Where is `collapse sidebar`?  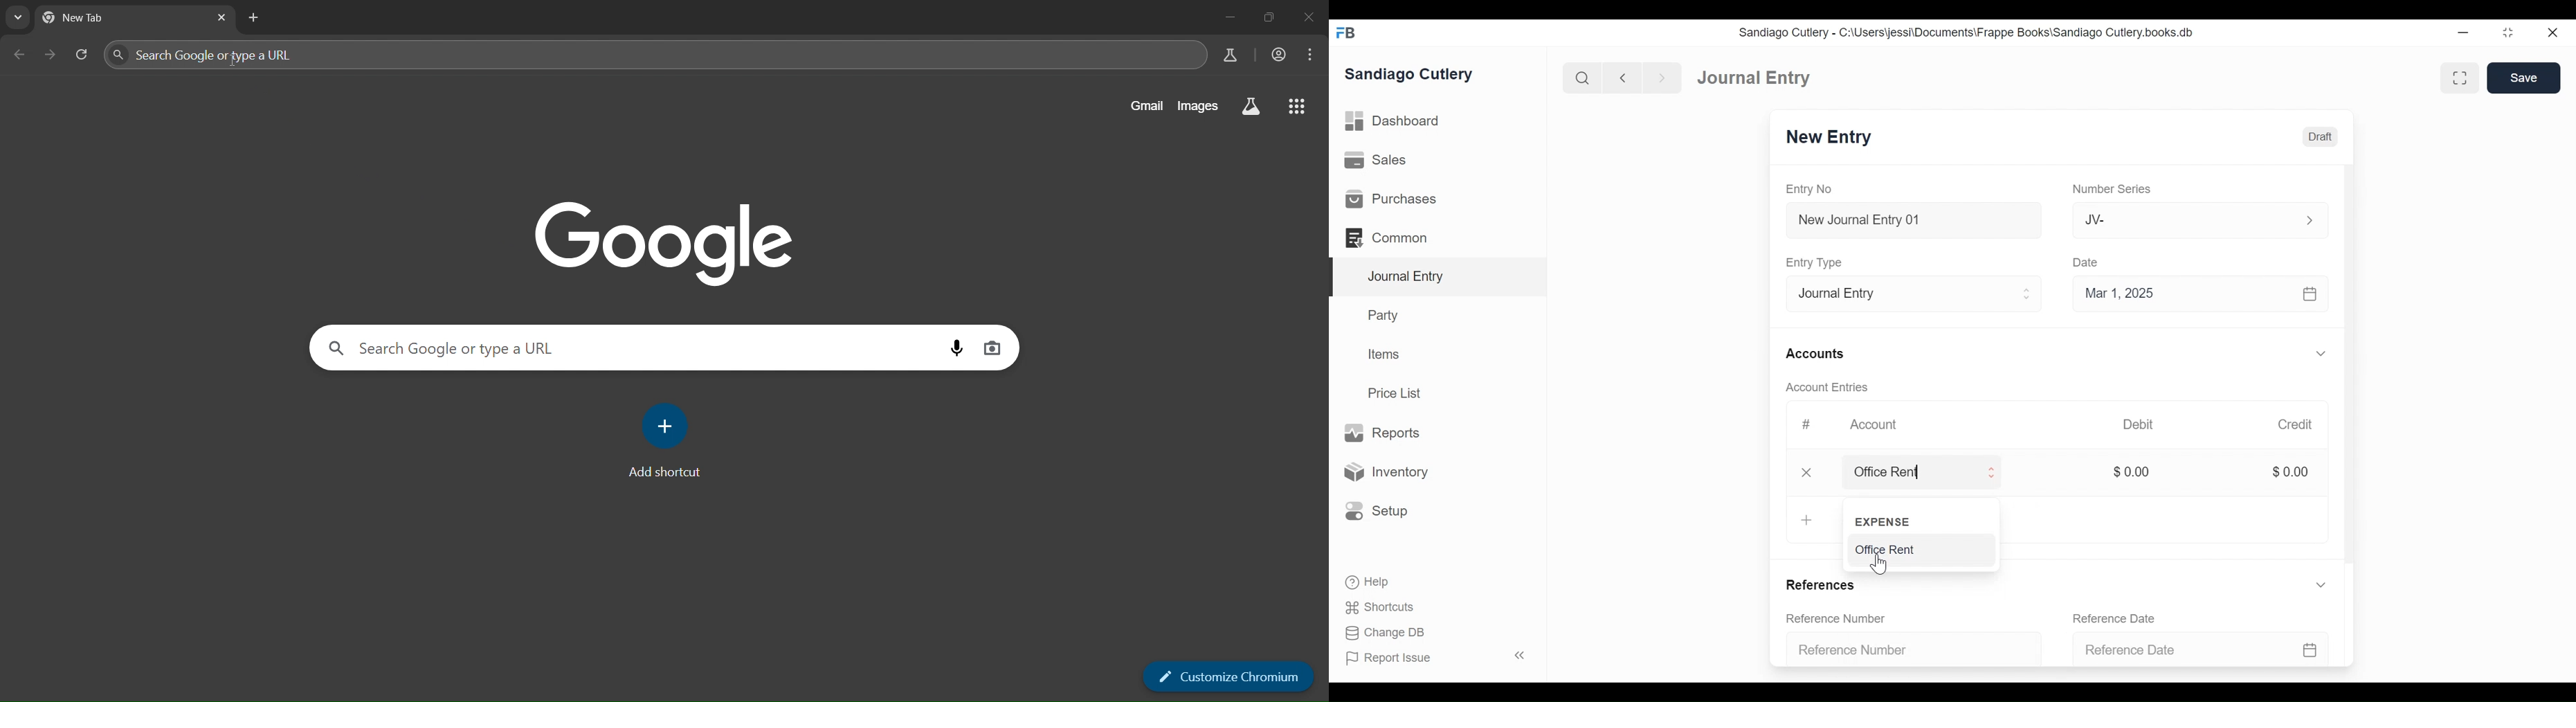 collapse sidebar is located at coordinates (1517, 655).